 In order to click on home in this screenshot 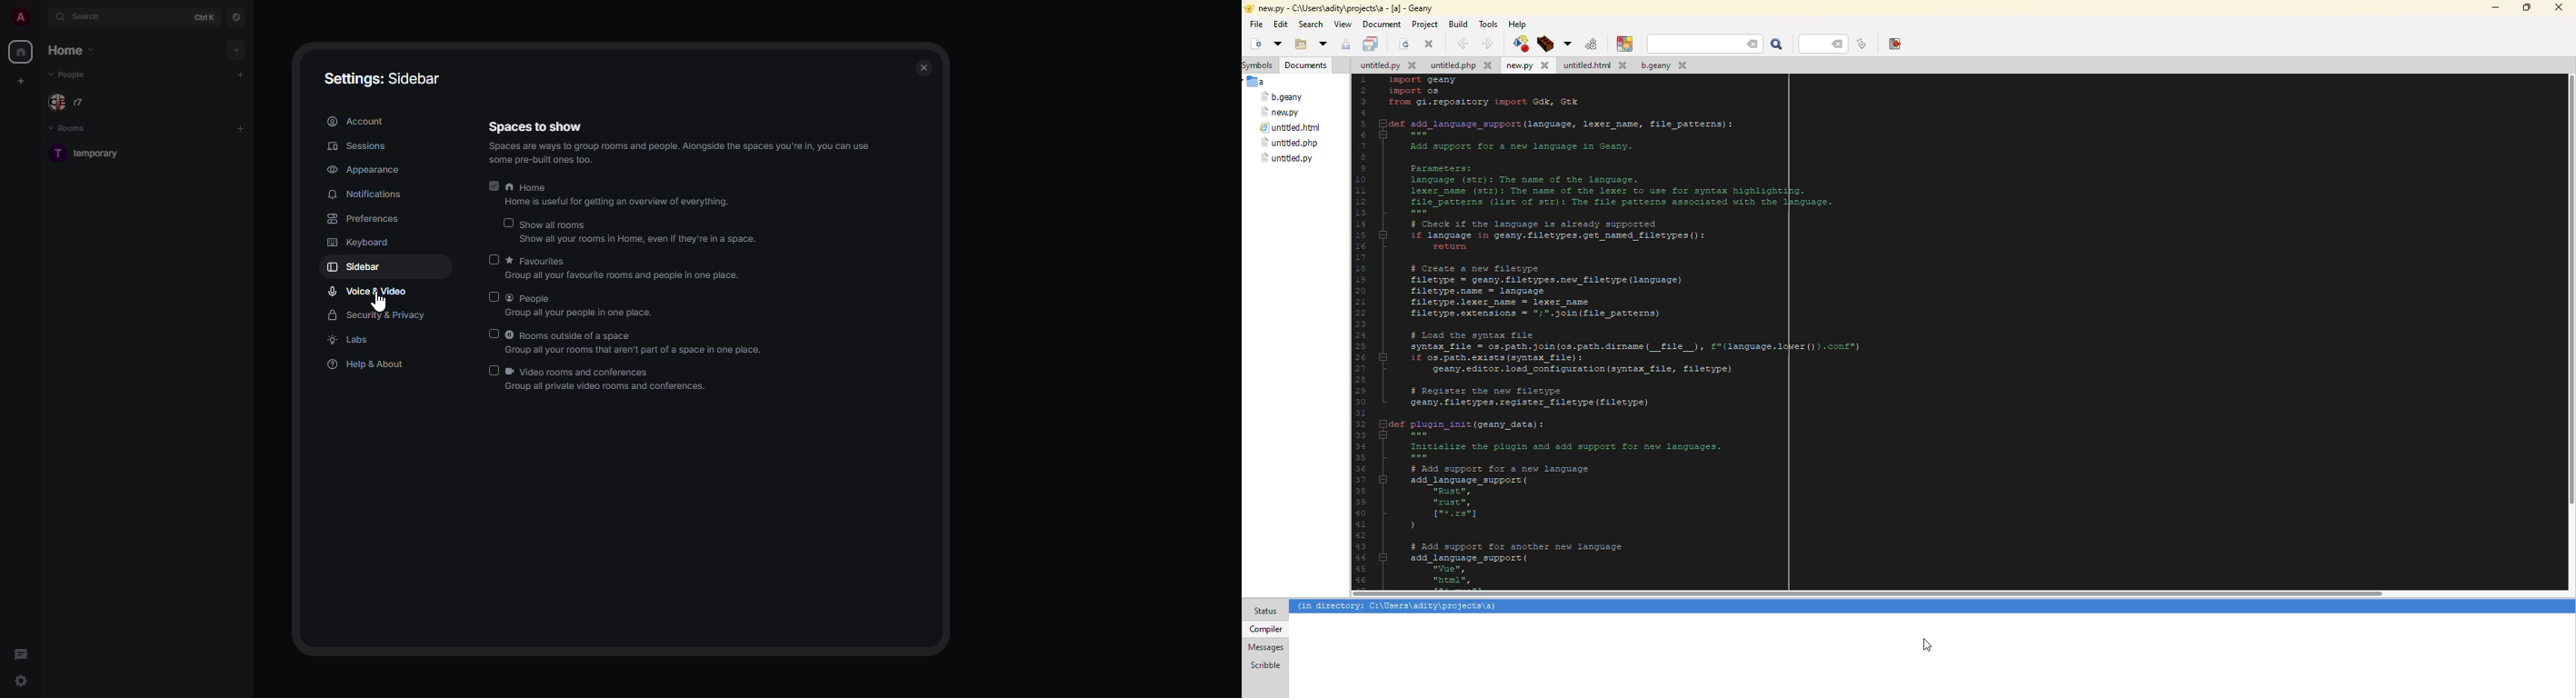, I will do `click(73, 50)`.